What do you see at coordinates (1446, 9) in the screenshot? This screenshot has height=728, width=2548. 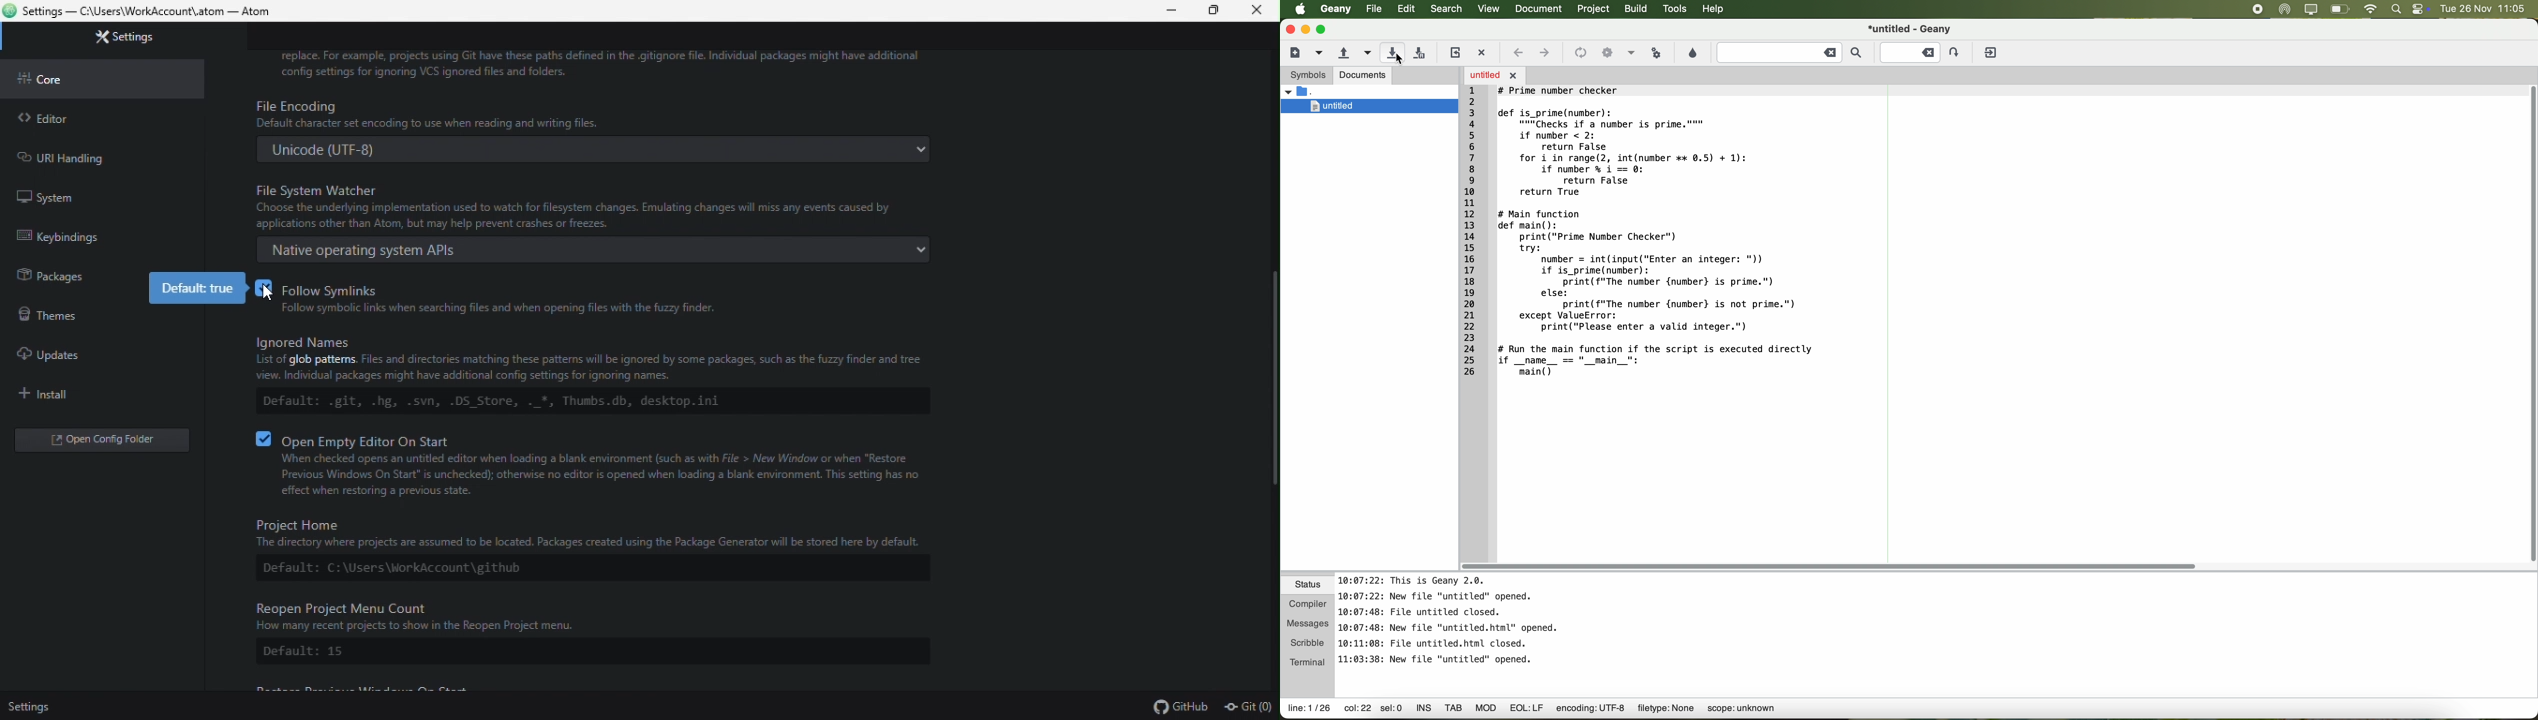 I see `search` at bounding box center [1446, 9].